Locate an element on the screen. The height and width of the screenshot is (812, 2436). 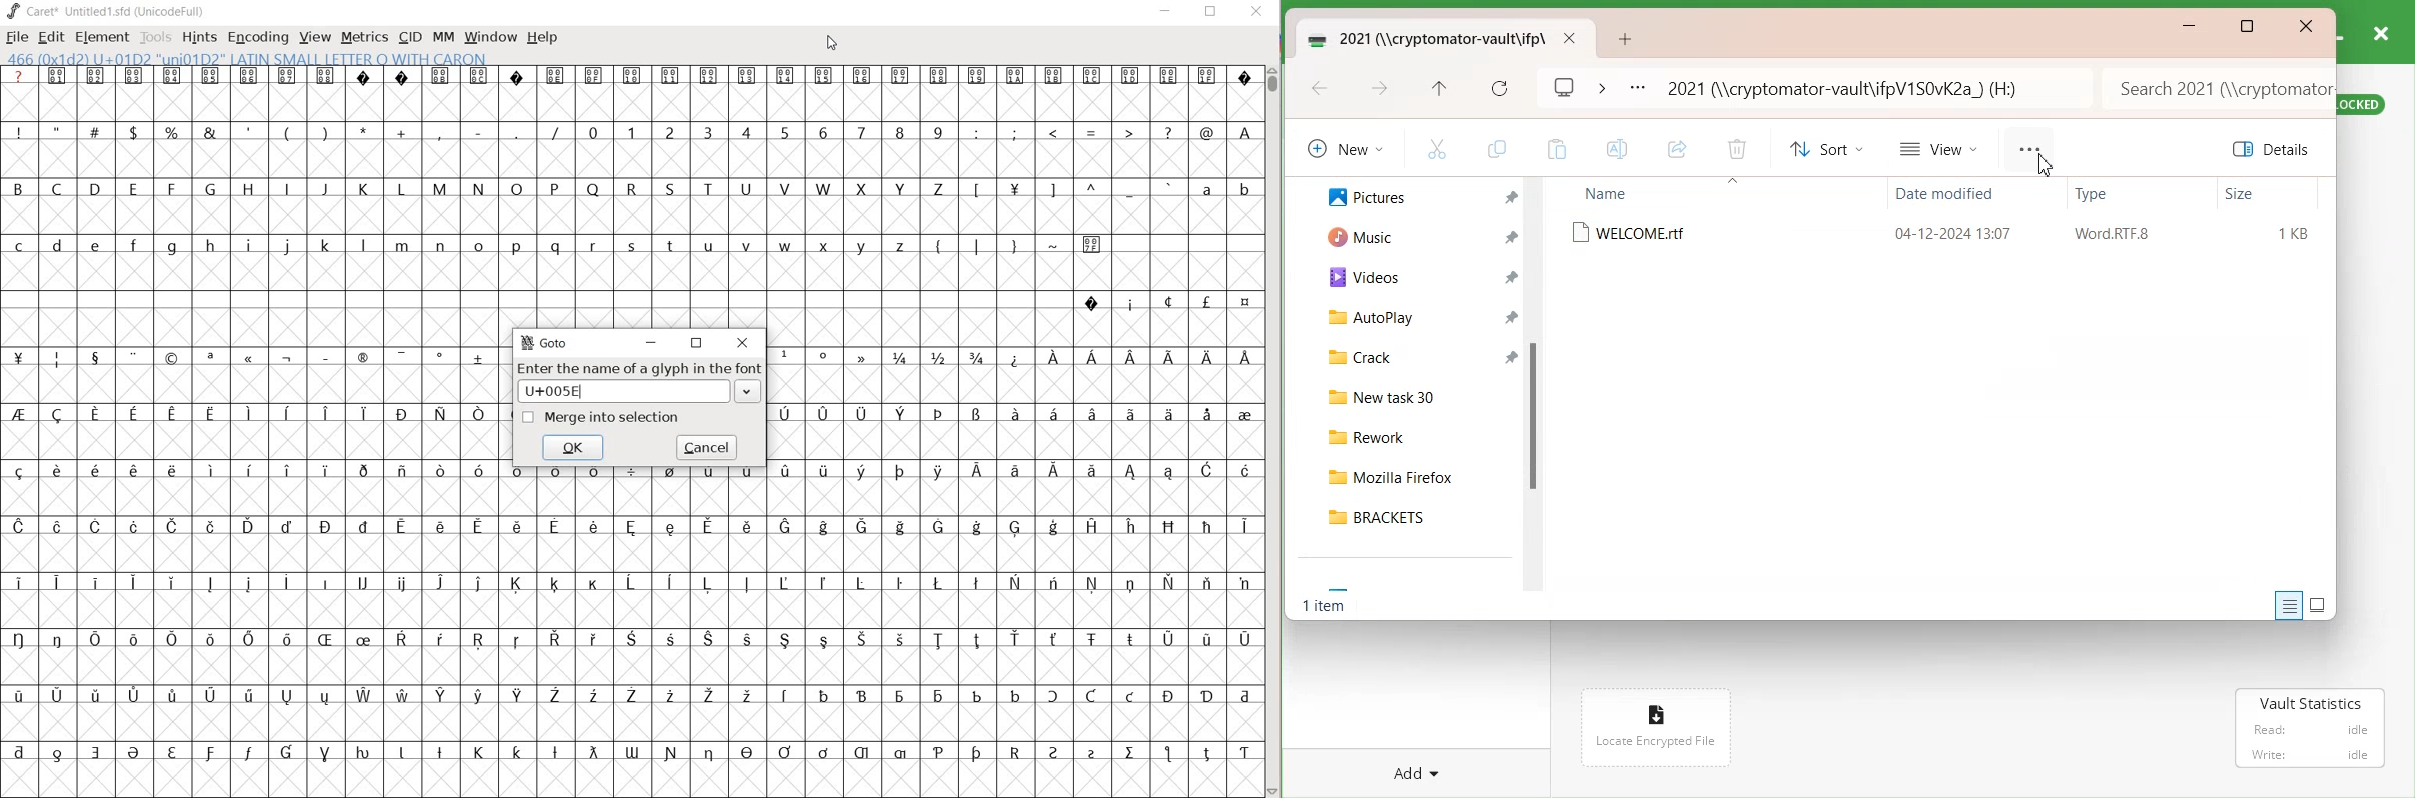
VIEW is located at coordinates (315, 38).